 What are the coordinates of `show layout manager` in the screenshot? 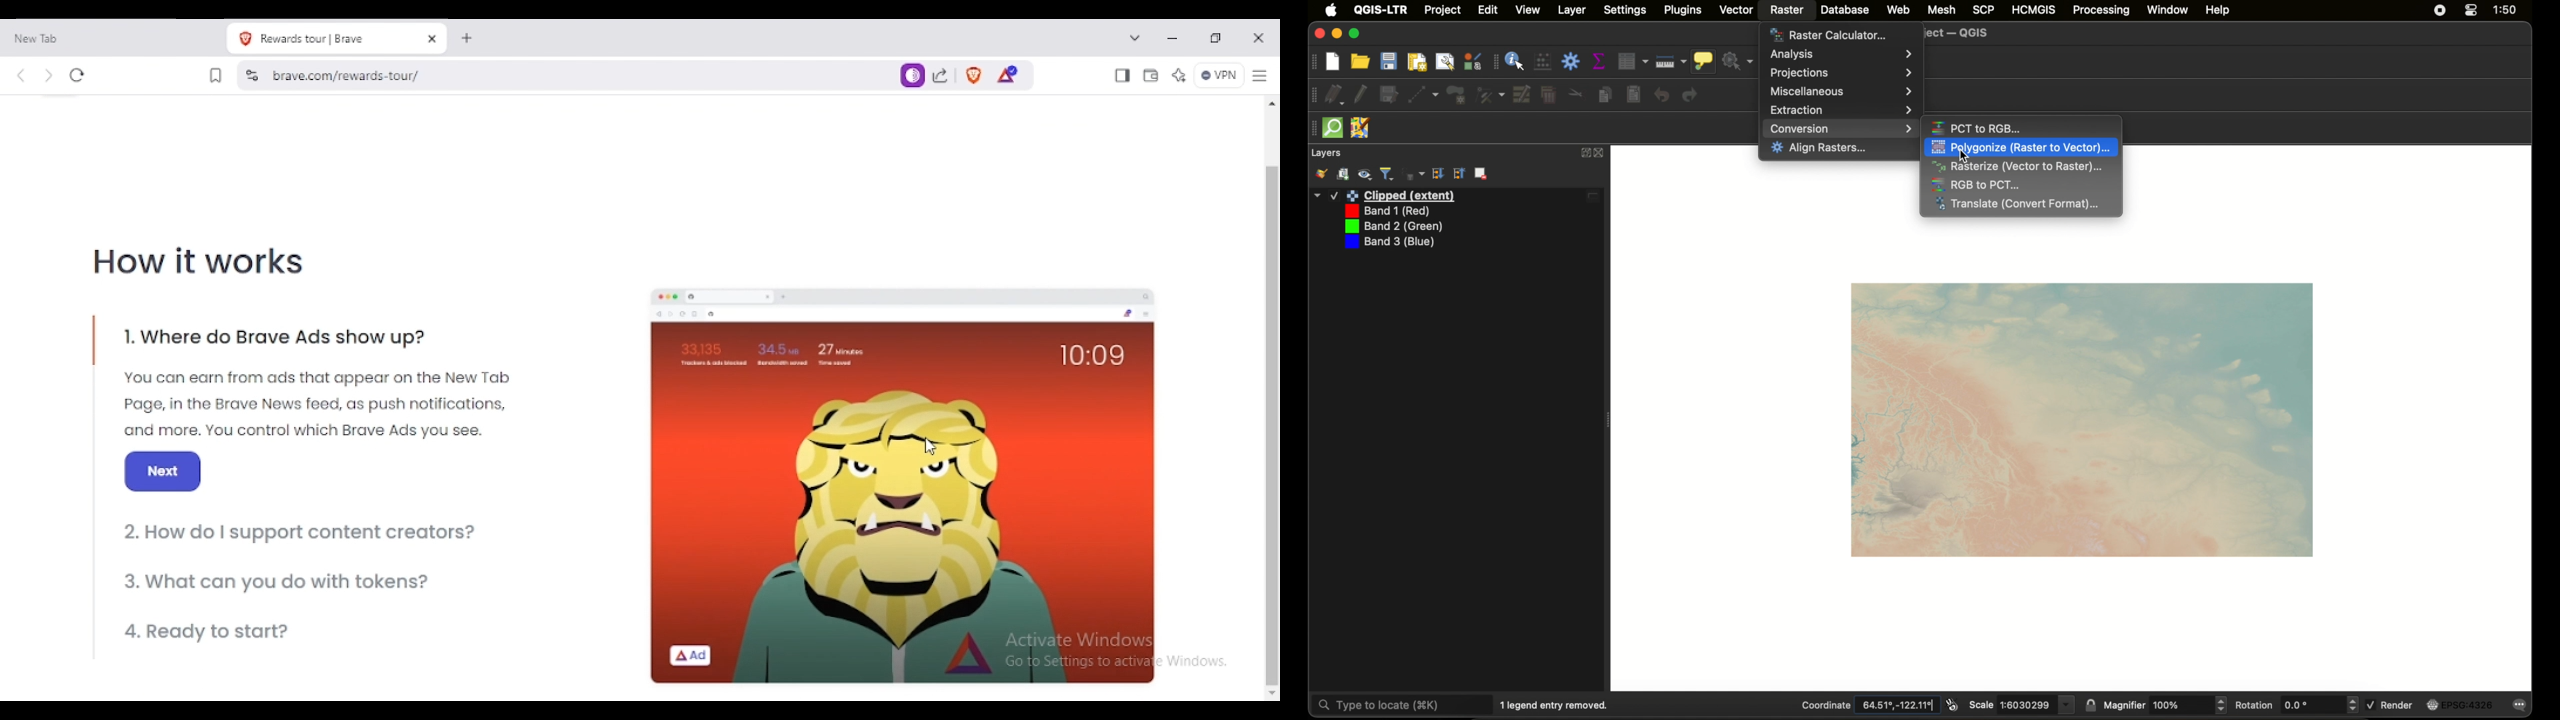 It's located at (1445, 63).